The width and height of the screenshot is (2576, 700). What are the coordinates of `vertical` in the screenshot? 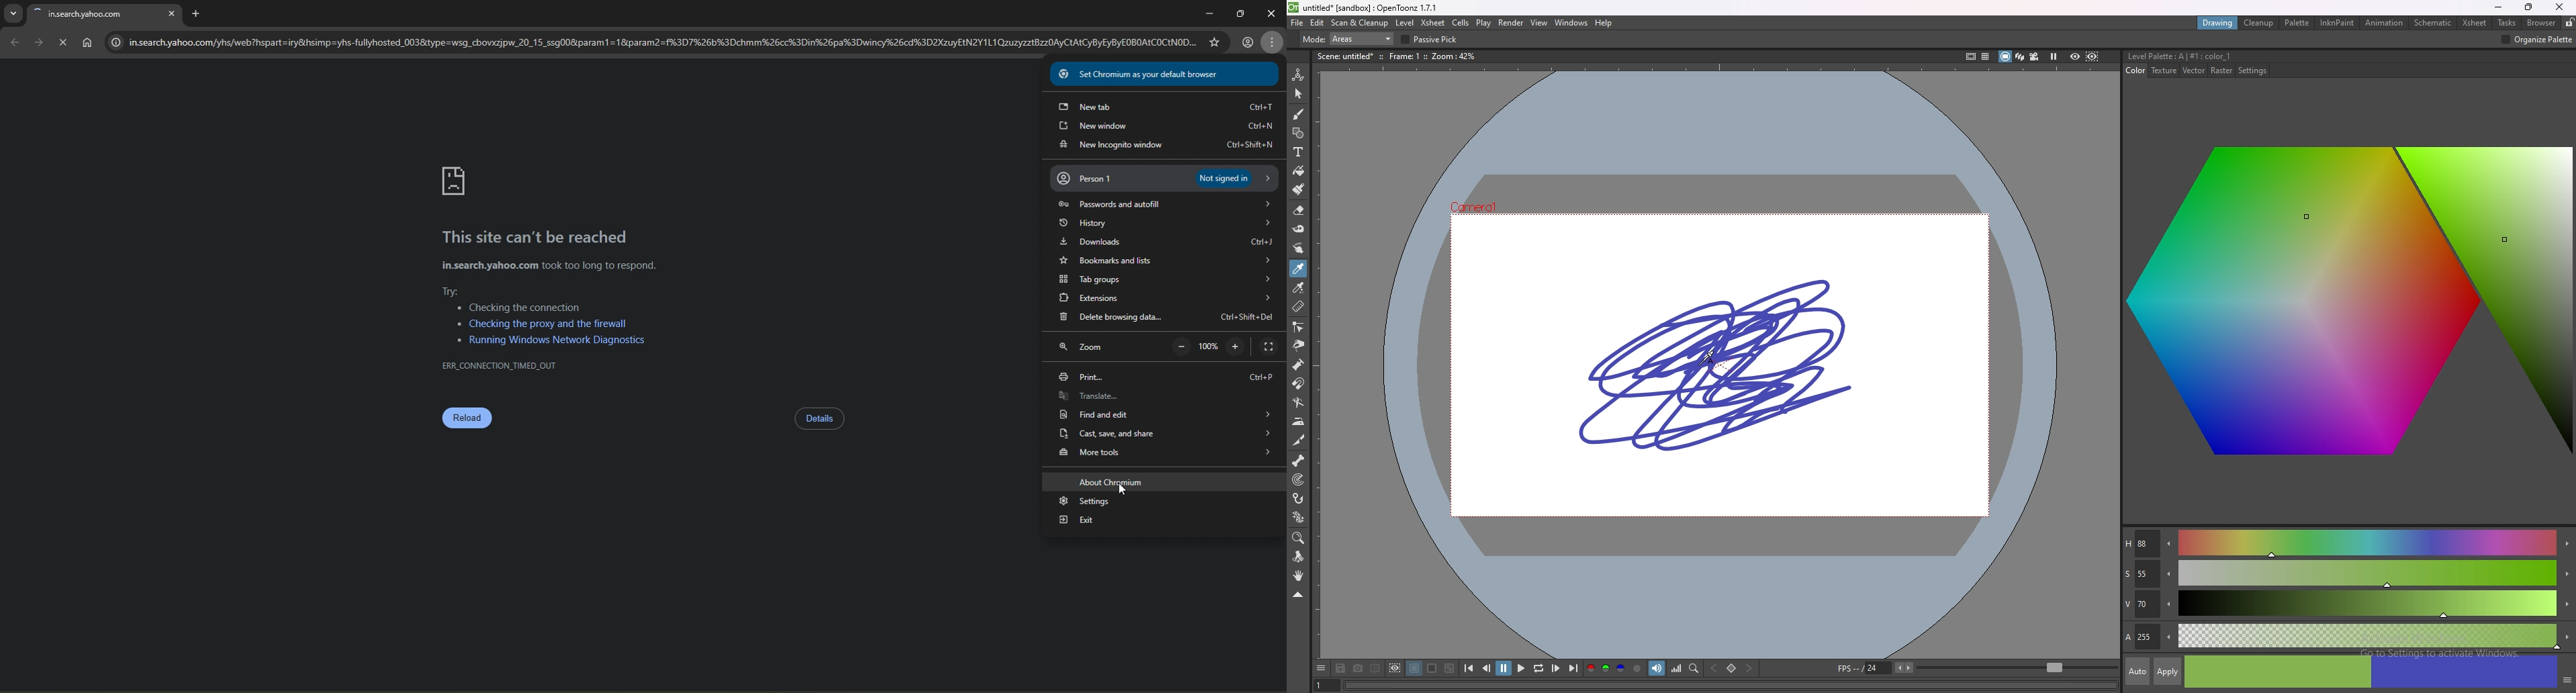 It's located at (1853, 39).